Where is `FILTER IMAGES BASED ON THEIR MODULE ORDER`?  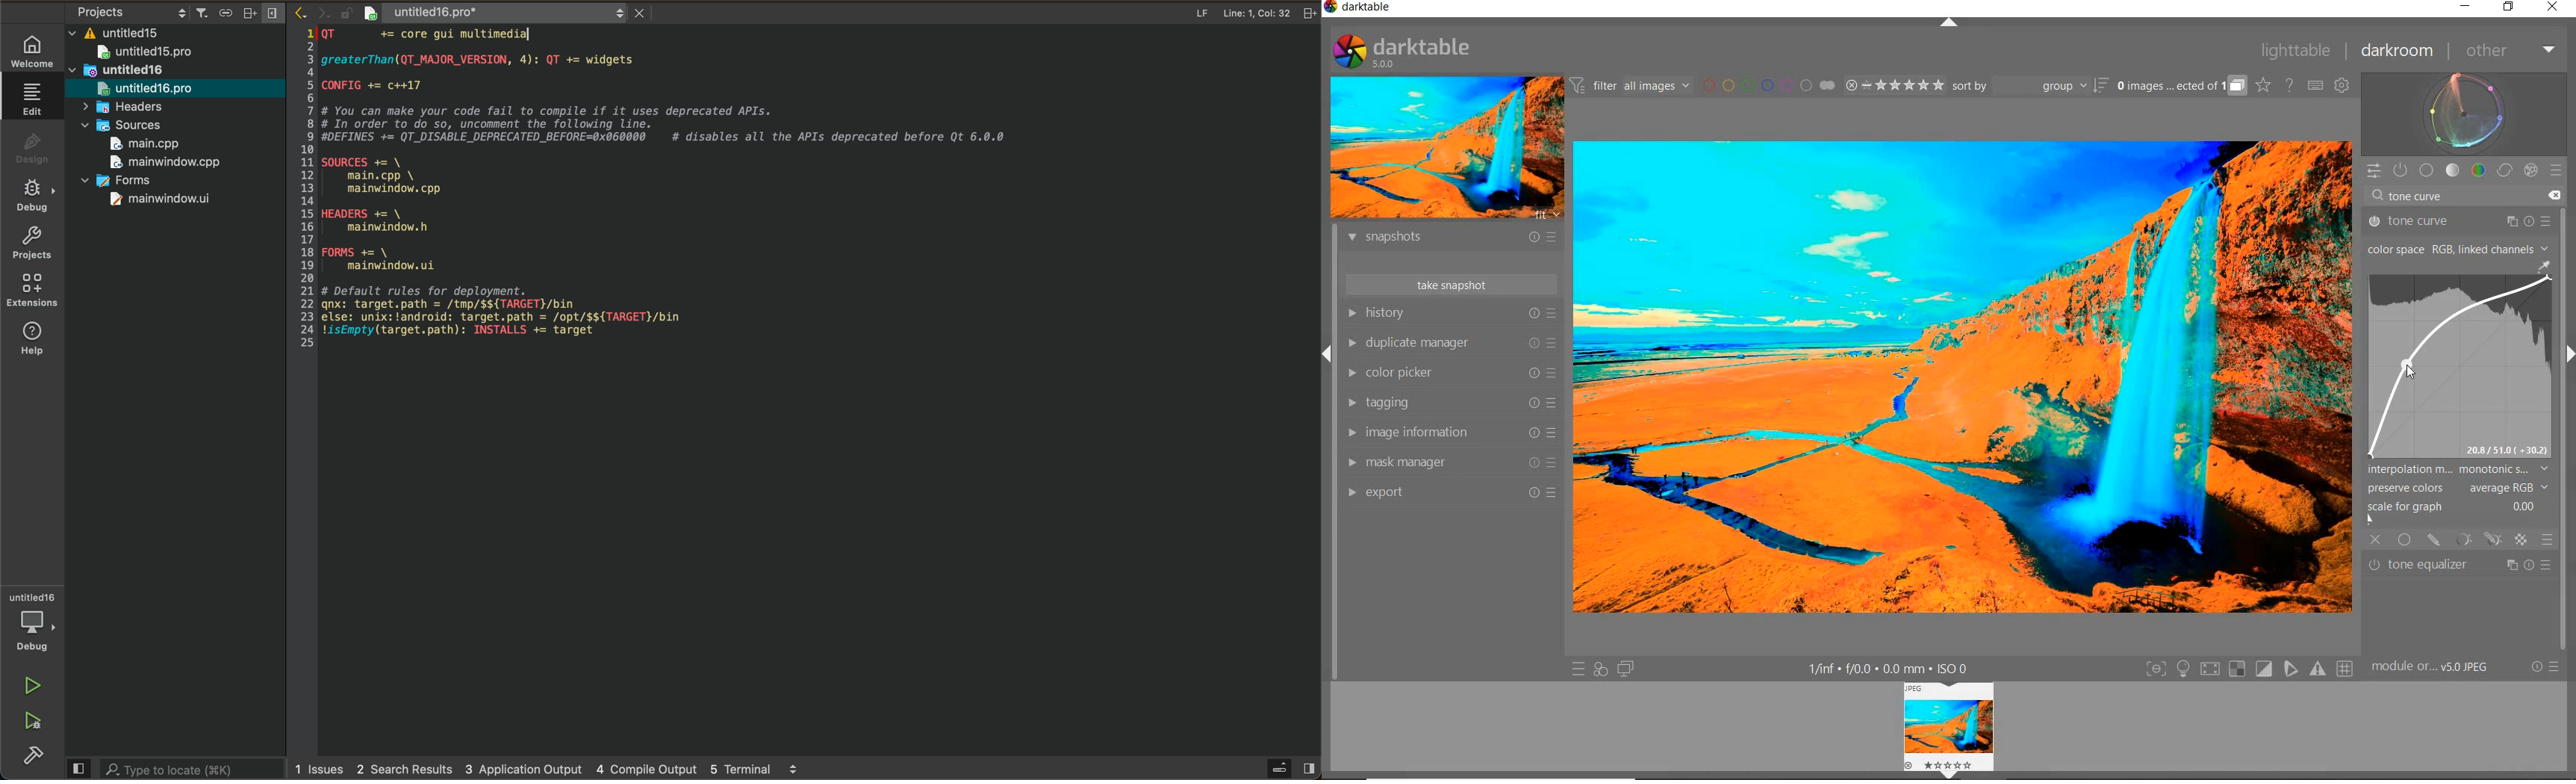 FILTER IMAGES BASED ON THEIR MODULE ORDER is located at coordinates (1630, 86).